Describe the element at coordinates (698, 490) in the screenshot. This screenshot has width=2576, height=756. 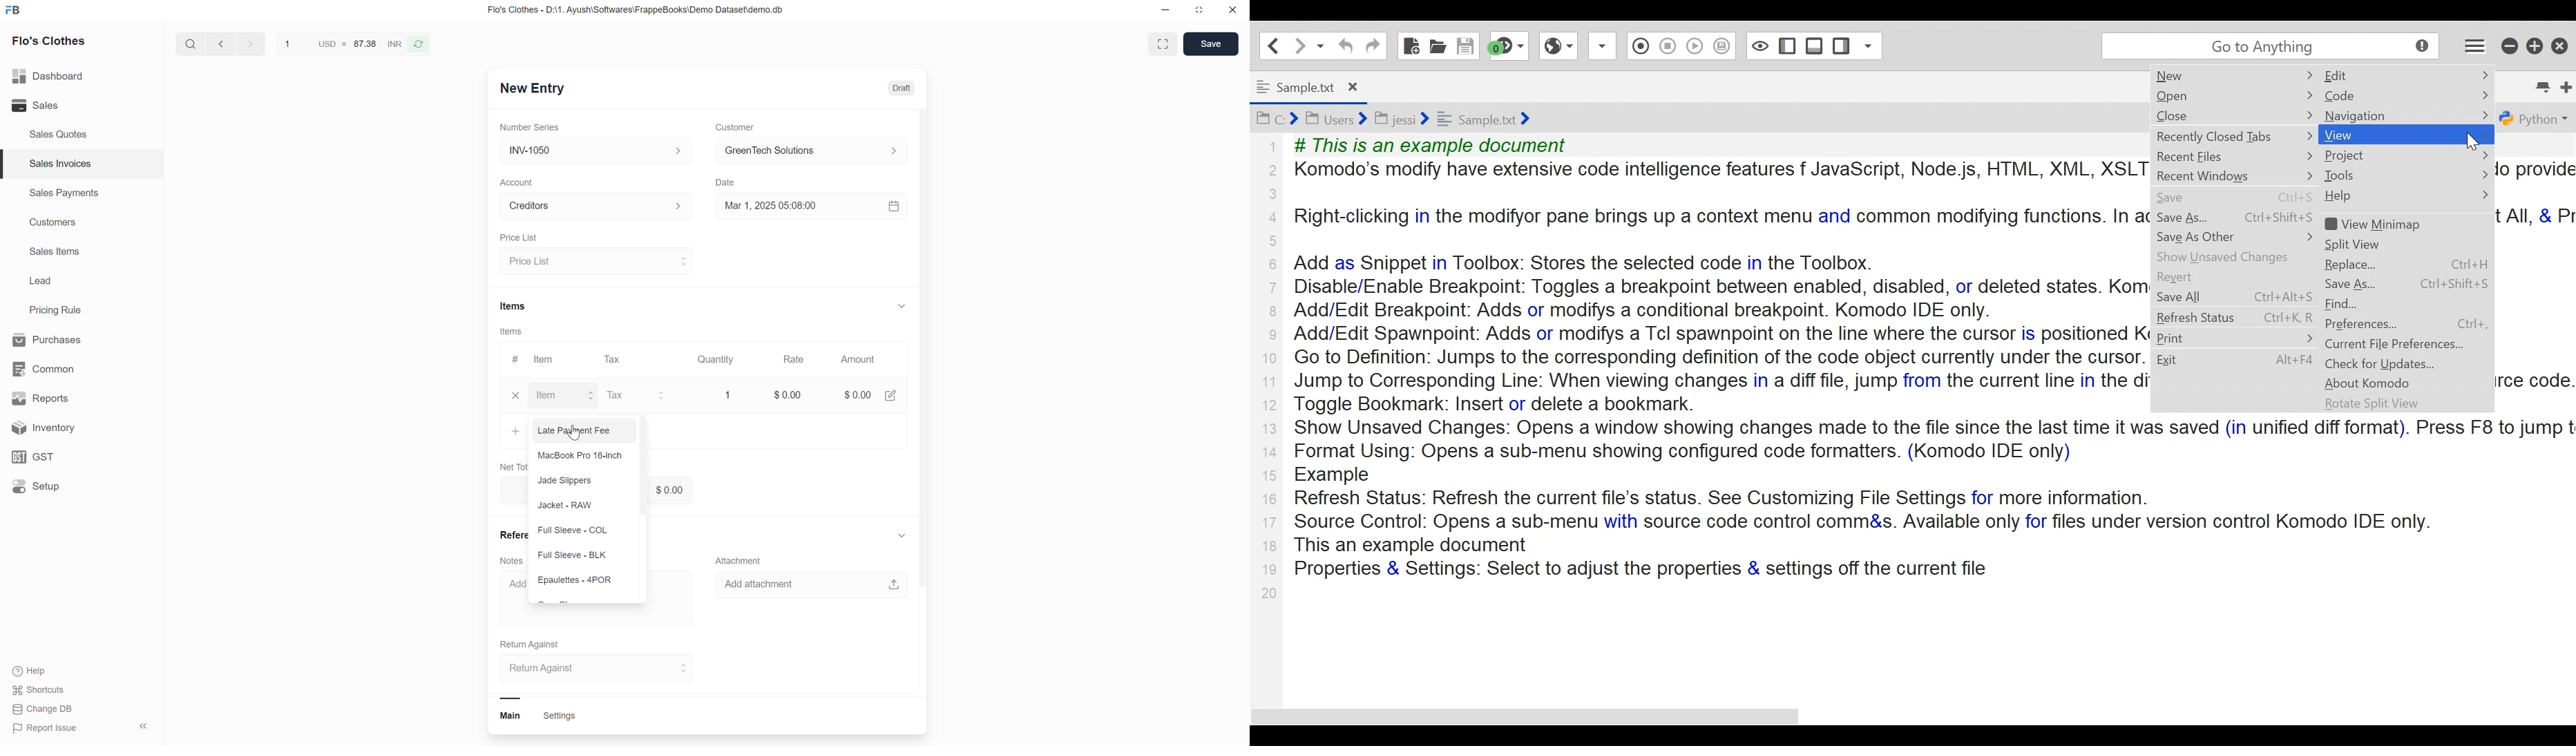
I see `net total input box` at that location.